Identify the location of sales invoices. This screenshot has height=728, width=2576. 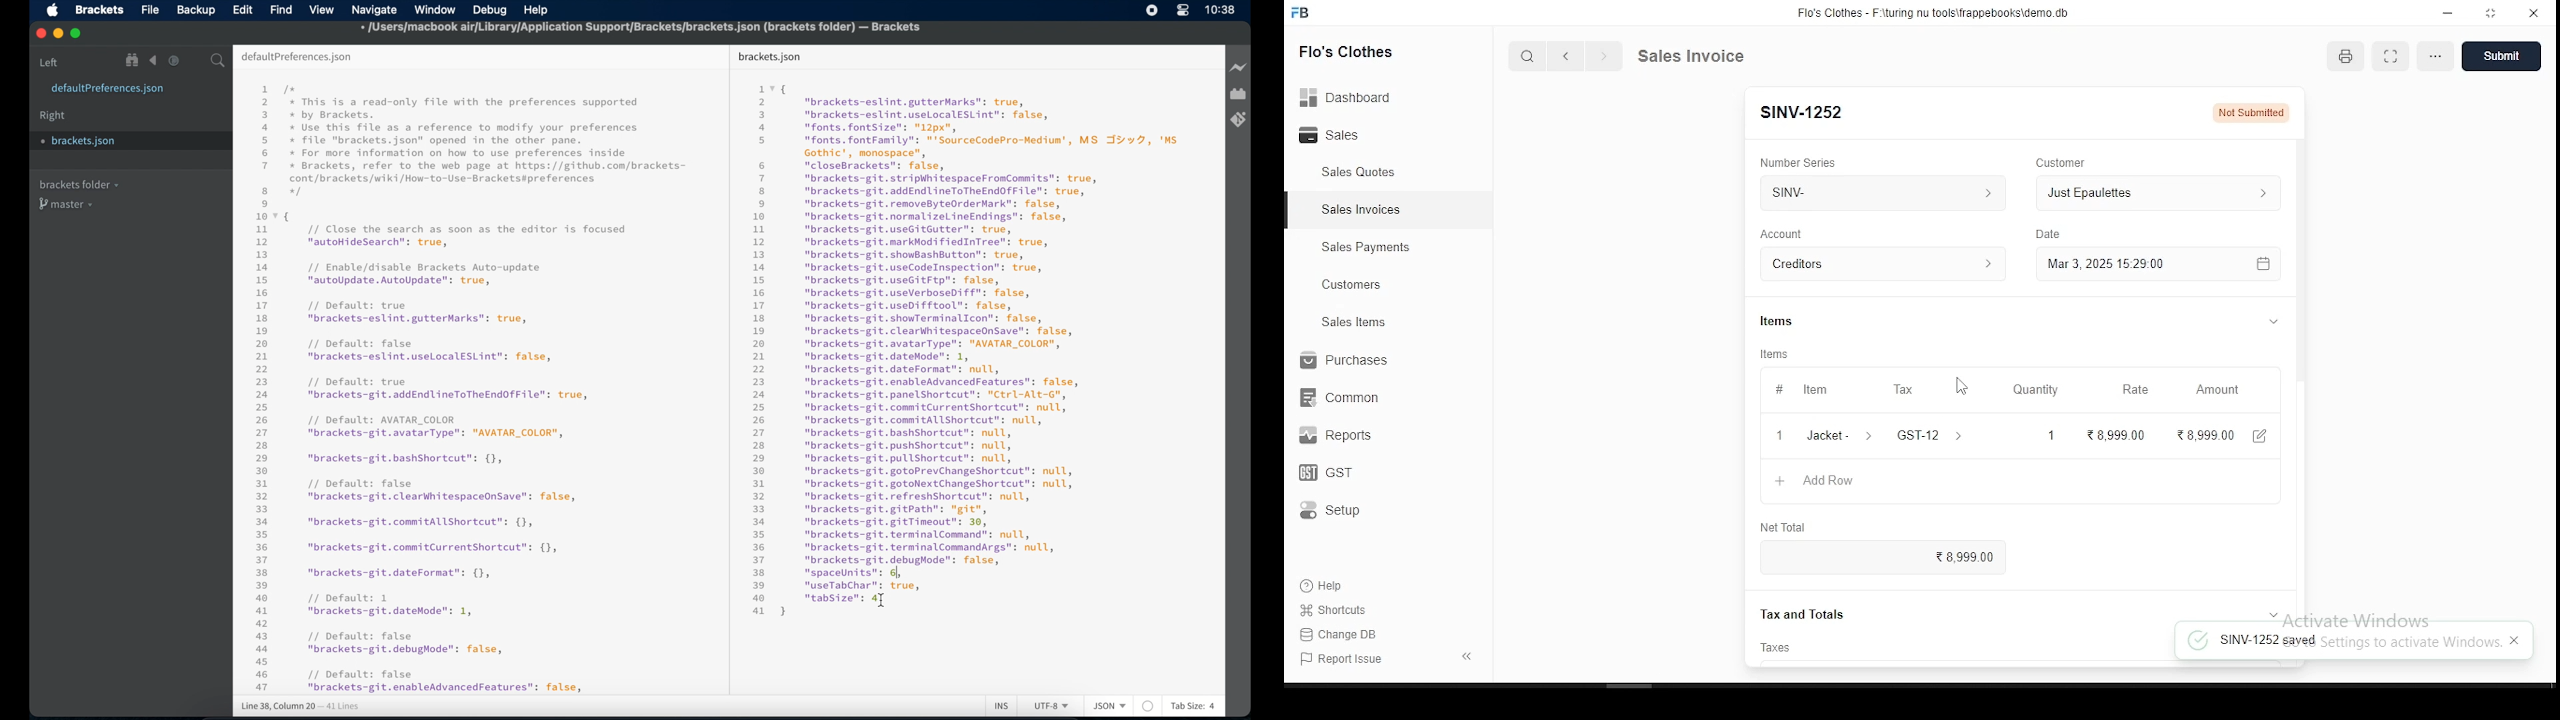
(1366, 211).